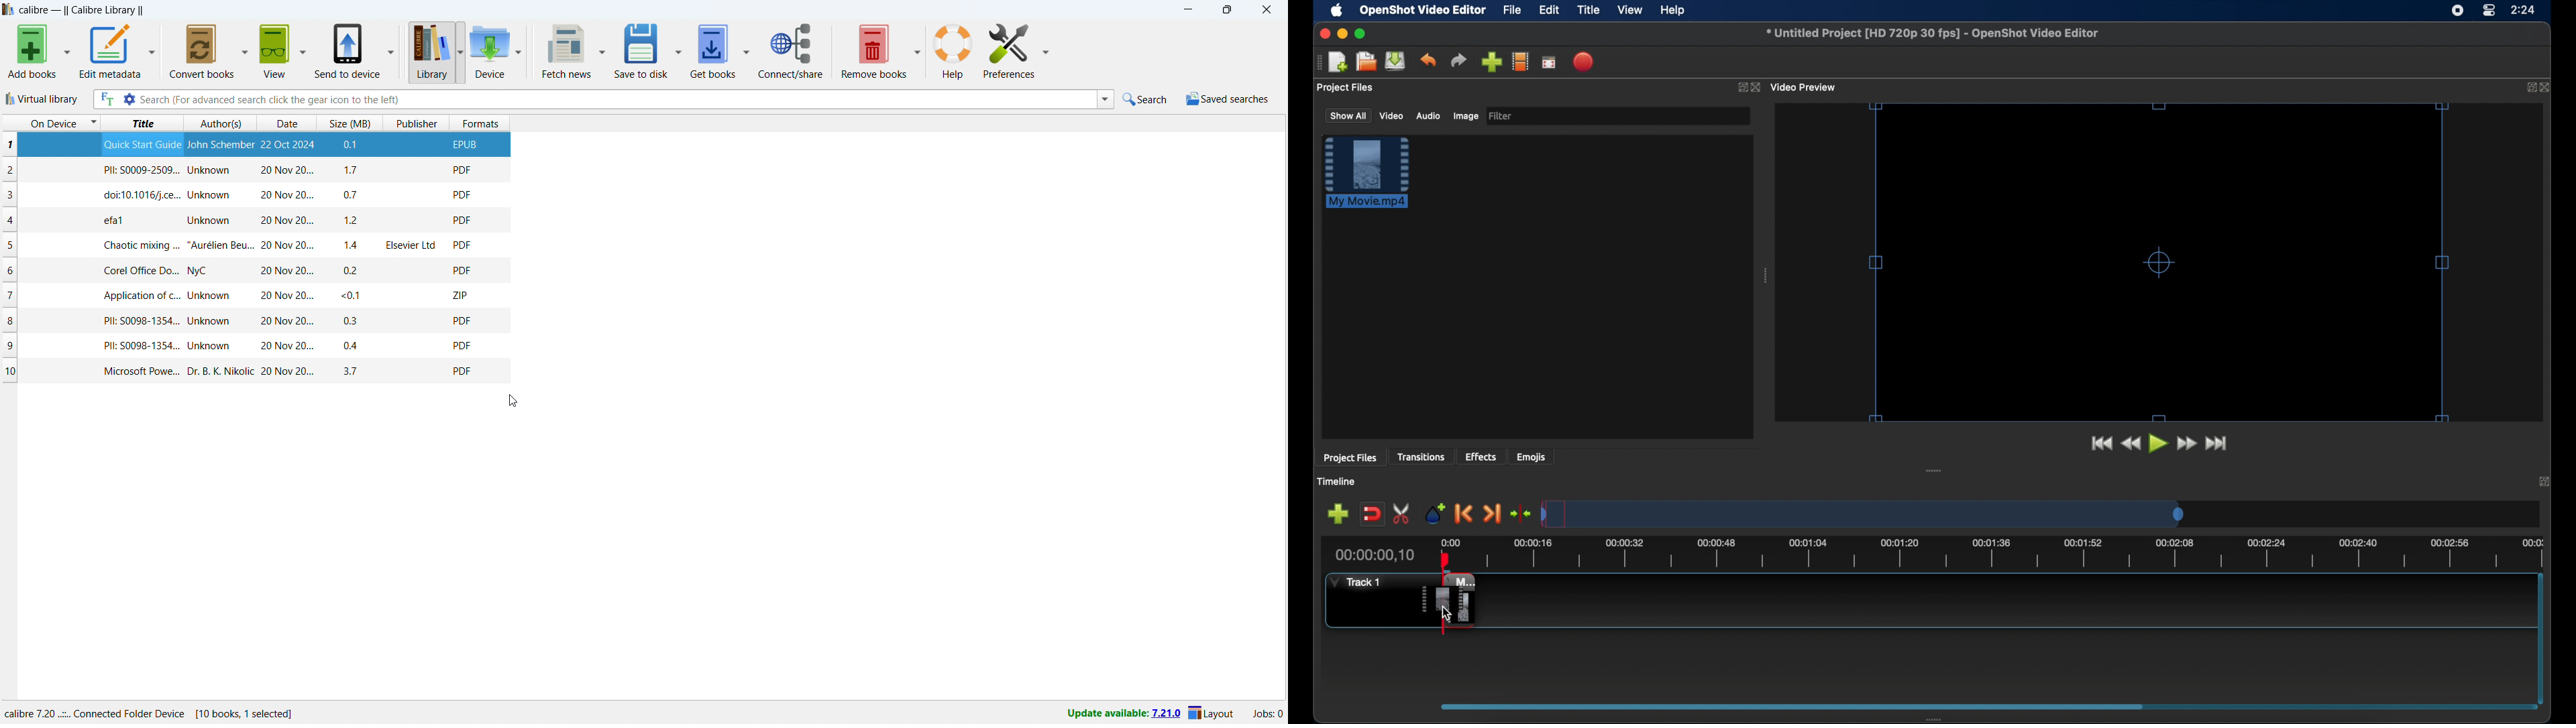 The image size is (2576, 728). Describe the element at coordinates (2529, 88) in the screenshot. I see `expand` at that location.